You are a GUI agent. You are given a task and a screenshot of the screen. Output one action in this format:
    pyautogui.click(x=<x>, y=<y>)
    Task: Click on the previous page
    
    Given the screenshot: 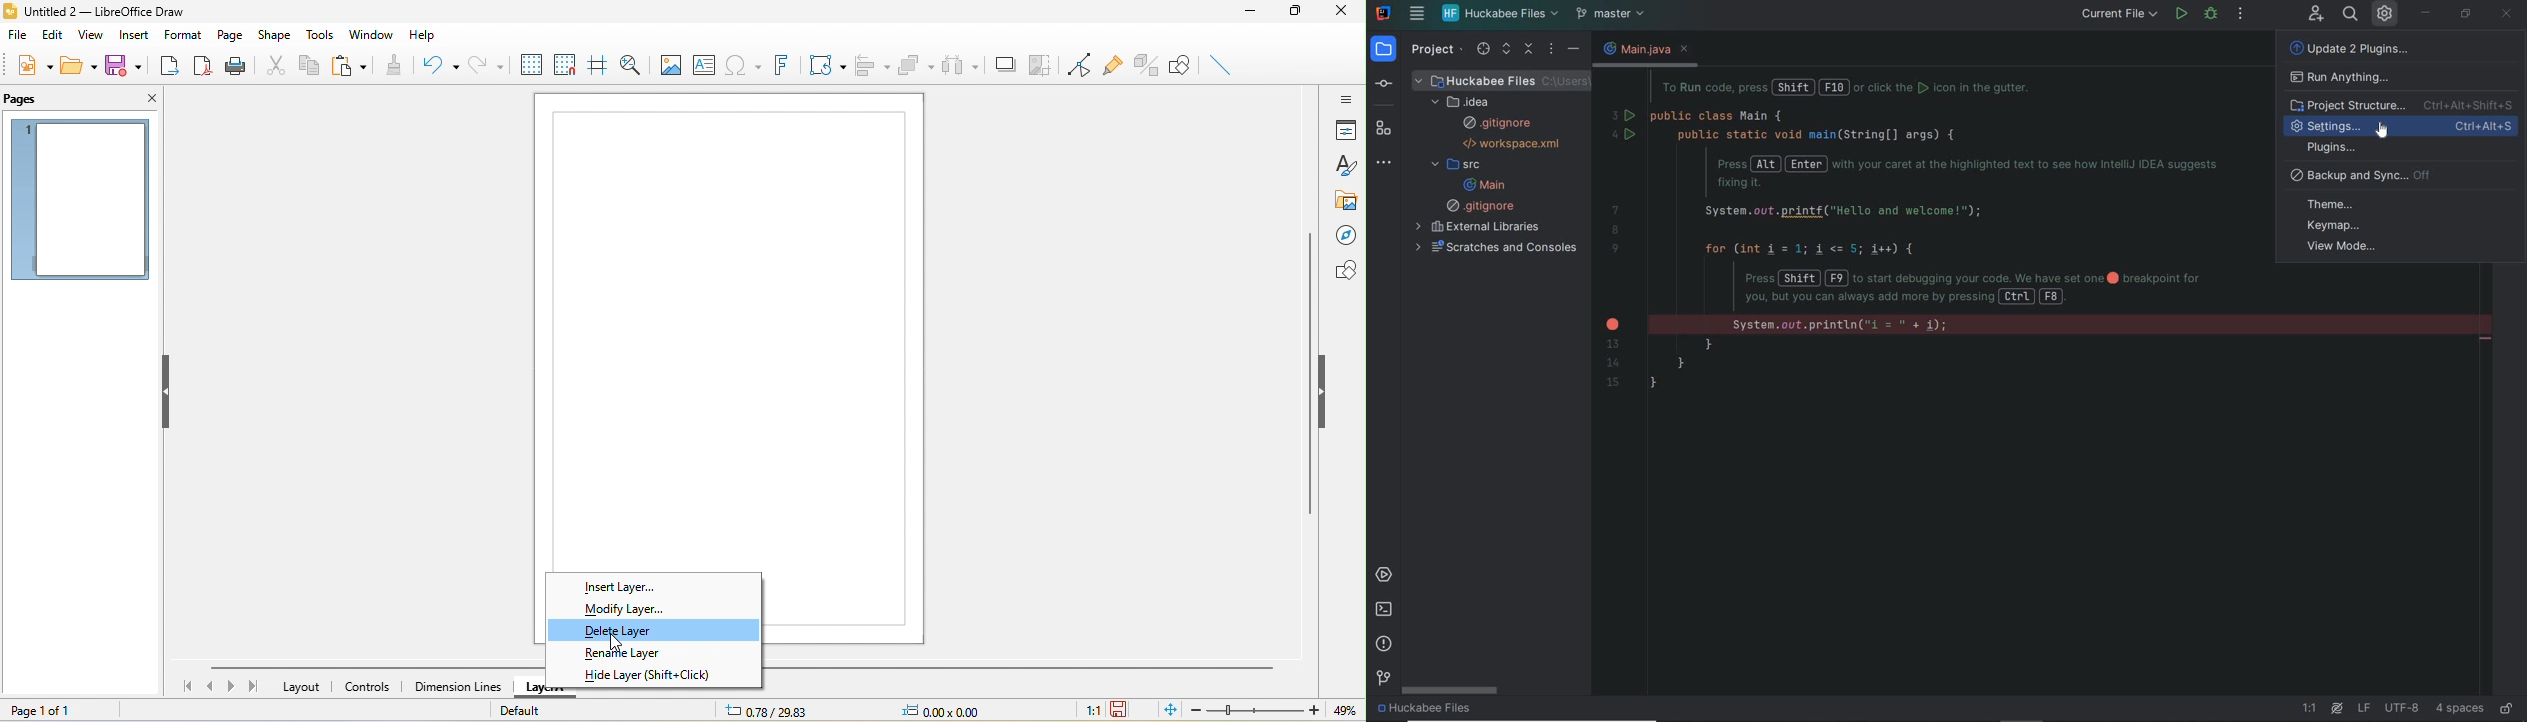 What is the action you would take?
    pyautogui.click(x=210, y=686)
    